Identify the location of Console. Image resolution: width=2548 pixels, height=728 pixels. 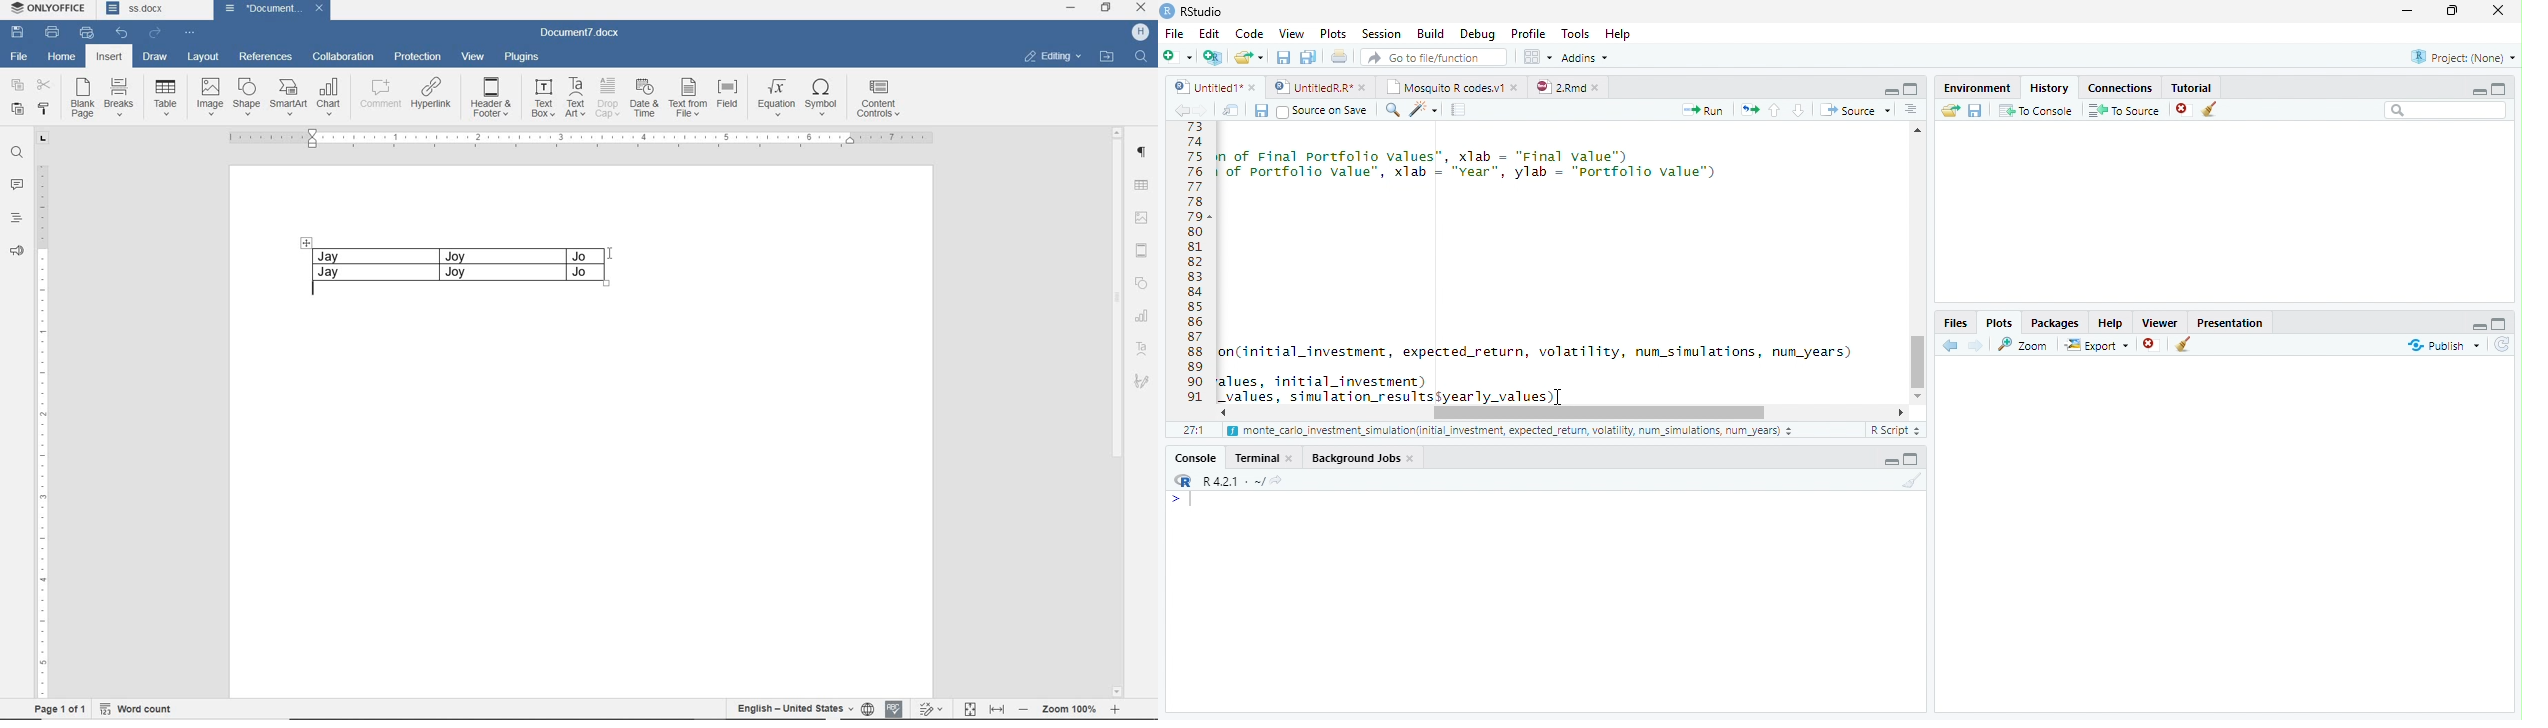
(1196, 457).